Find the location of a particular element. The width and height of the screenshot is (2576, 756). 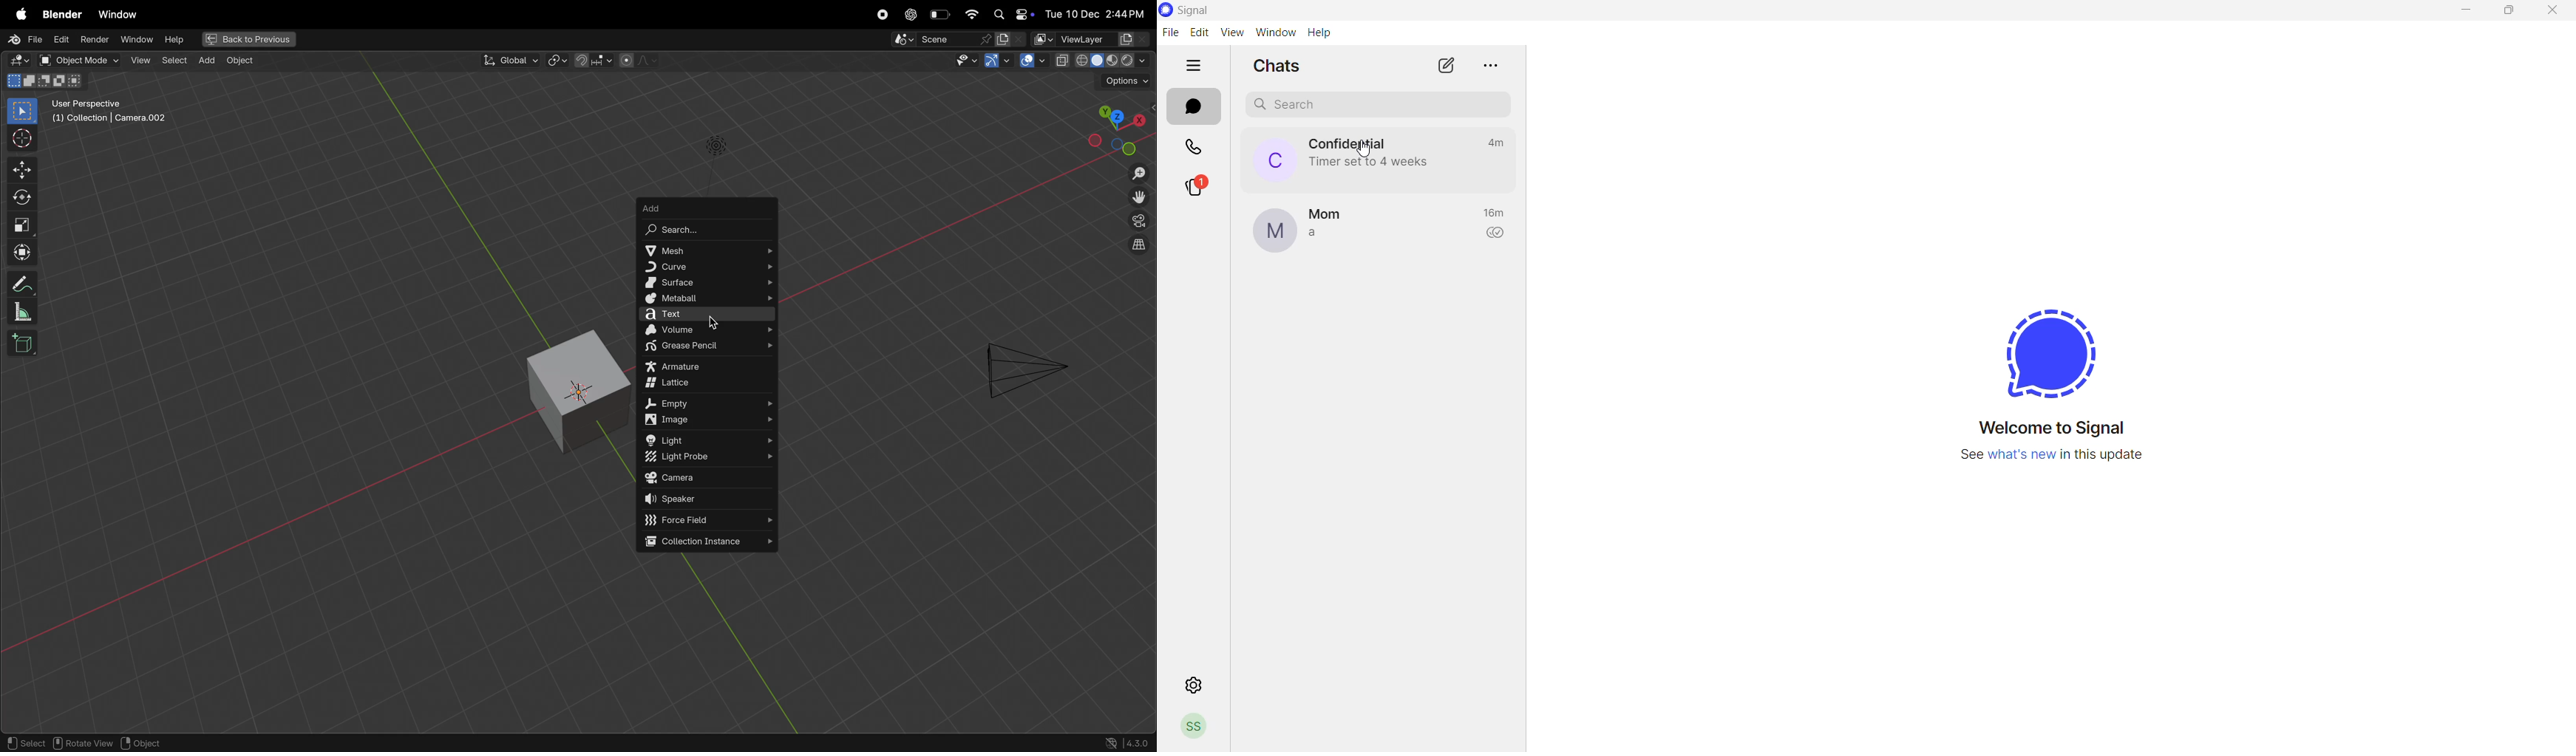

file is located at coordinates (1169, 33).